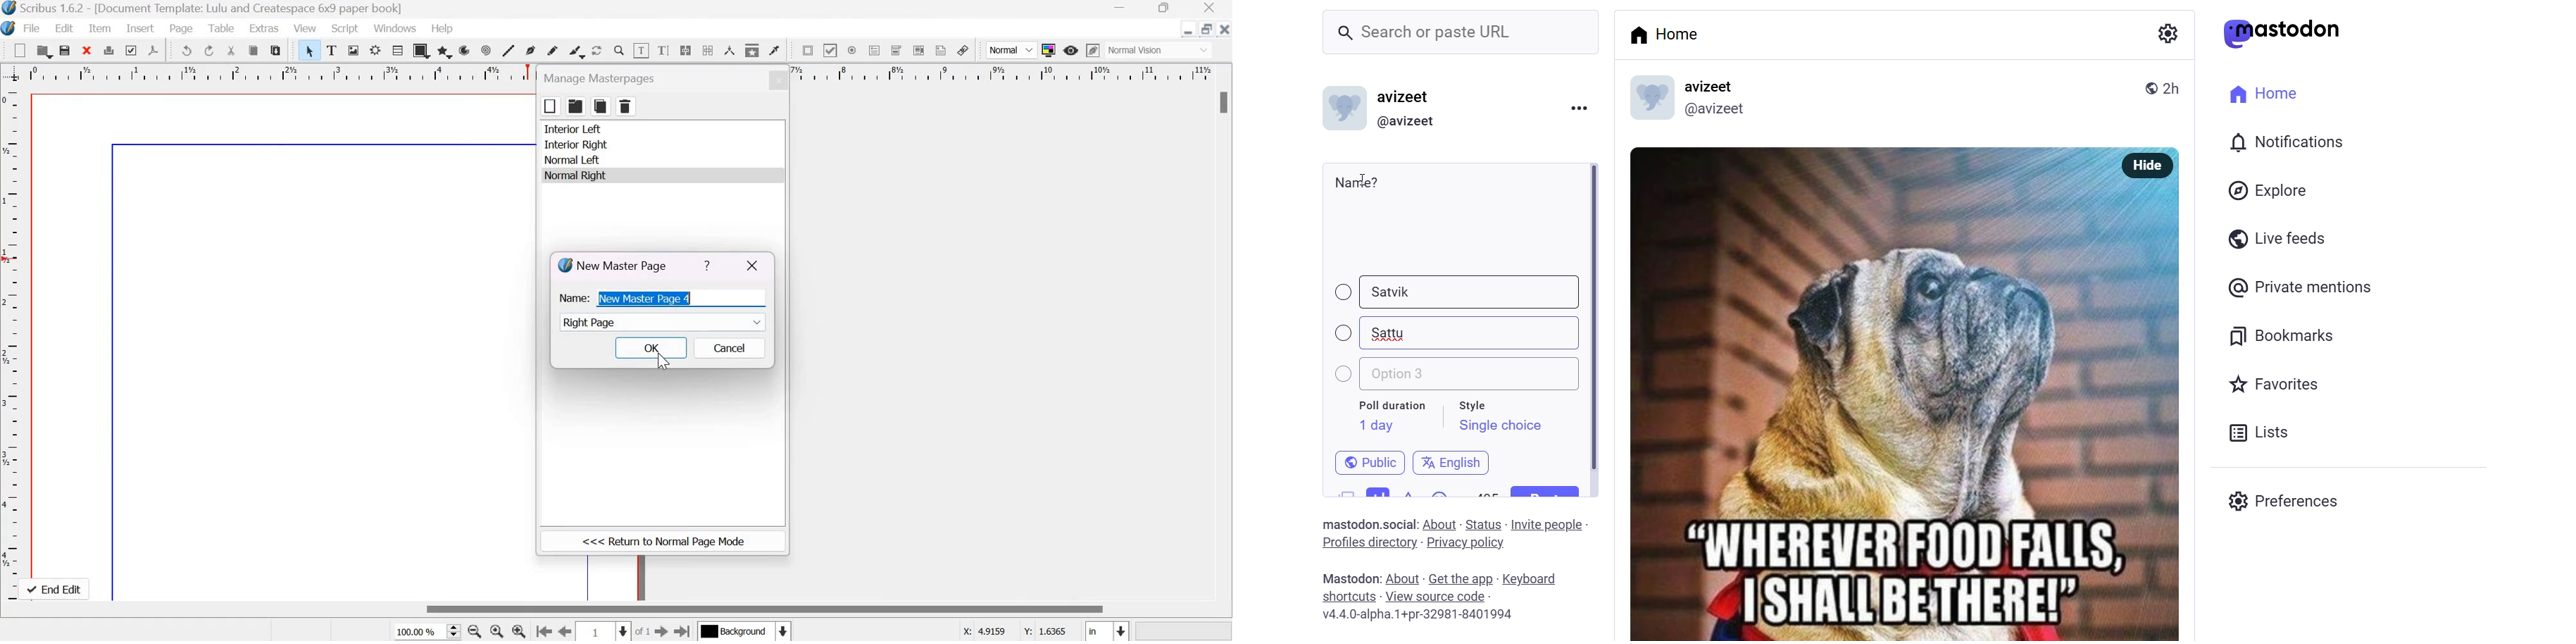 This screenshot has width=2576, height=644. I want to click on setting, so click(2165, 32).